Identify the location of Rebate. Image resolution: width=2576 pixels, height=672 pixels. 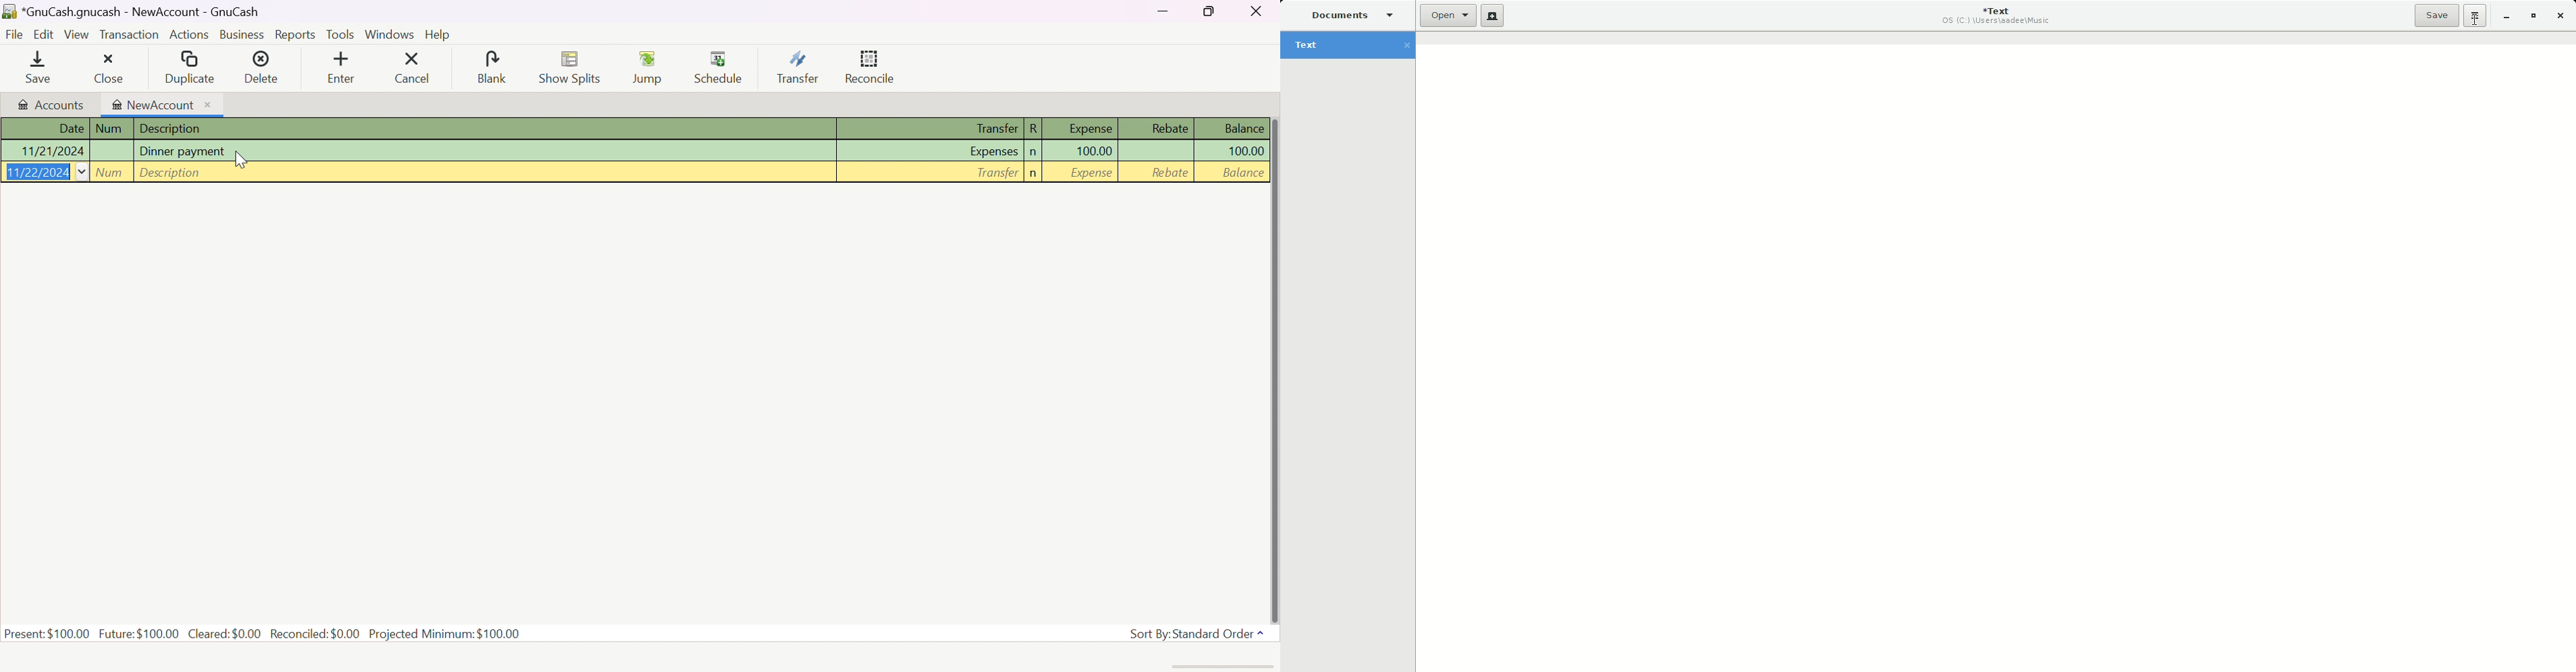
(1169, 128).